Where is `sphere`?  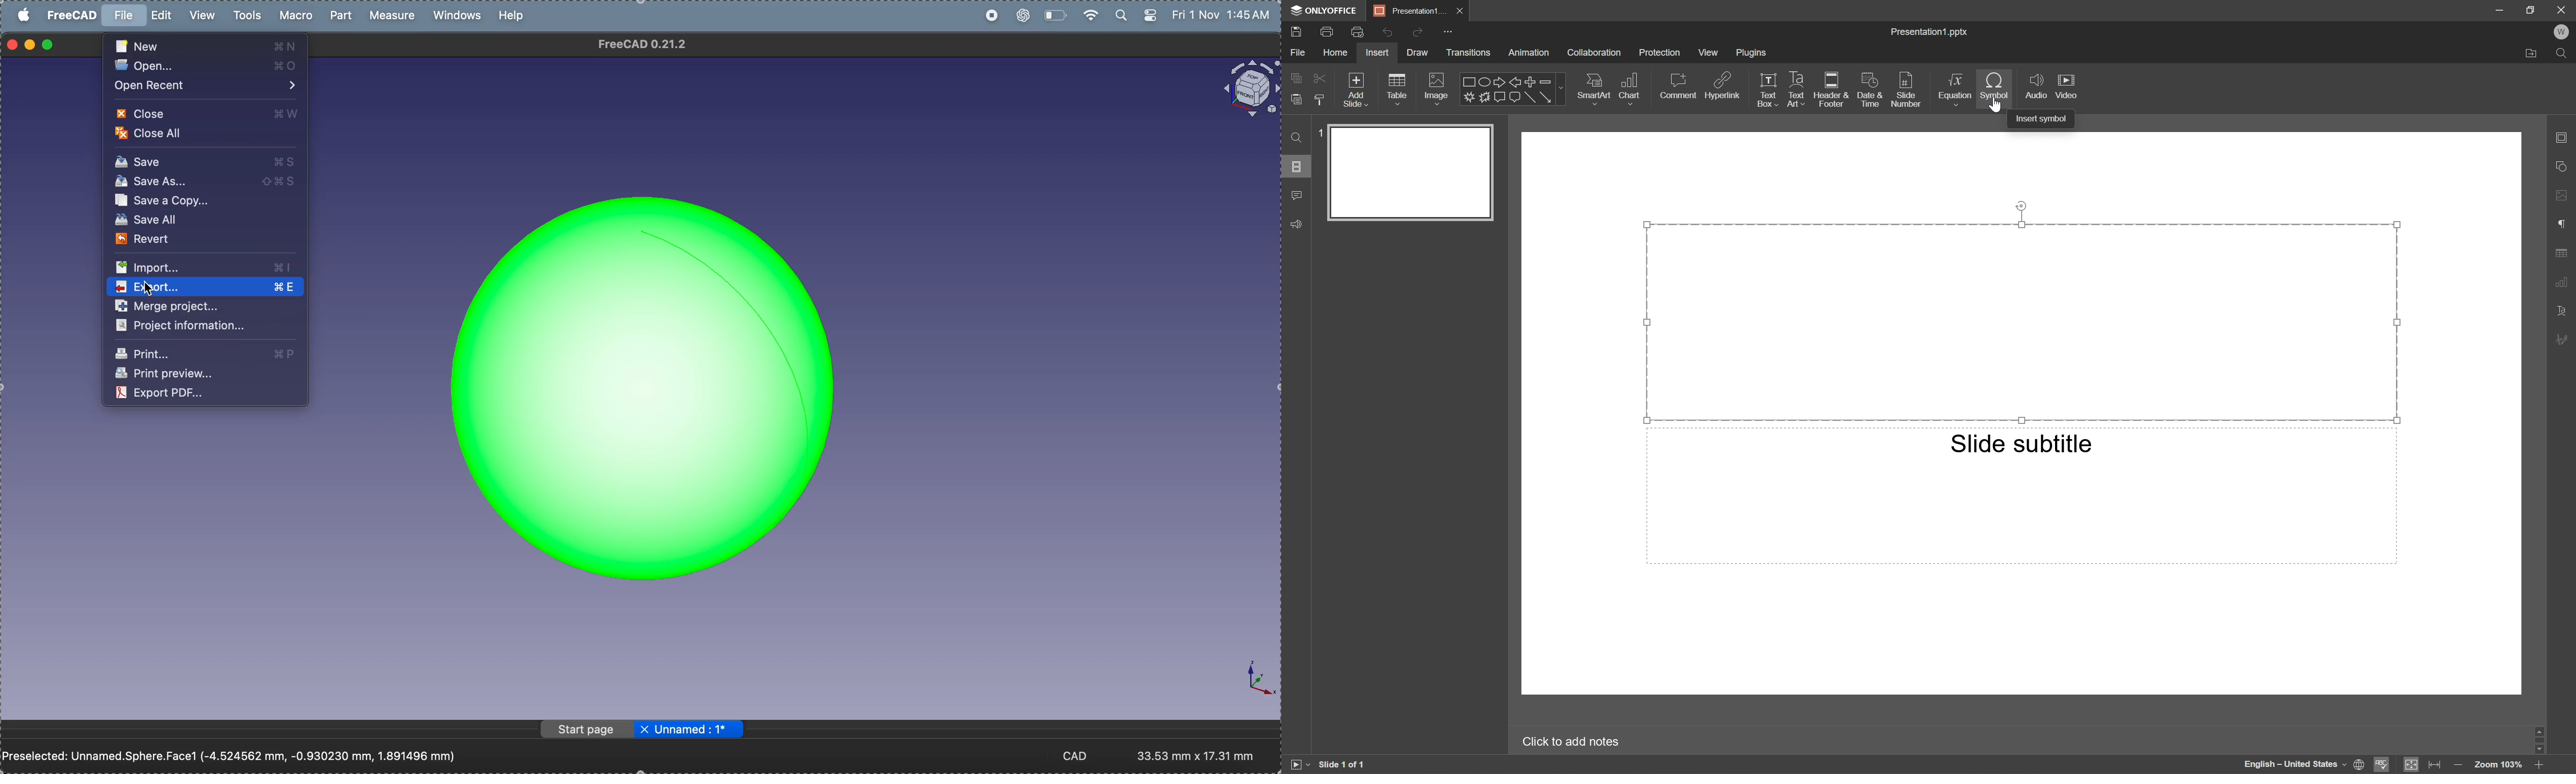 sphere is located at coordinates (639, 373).